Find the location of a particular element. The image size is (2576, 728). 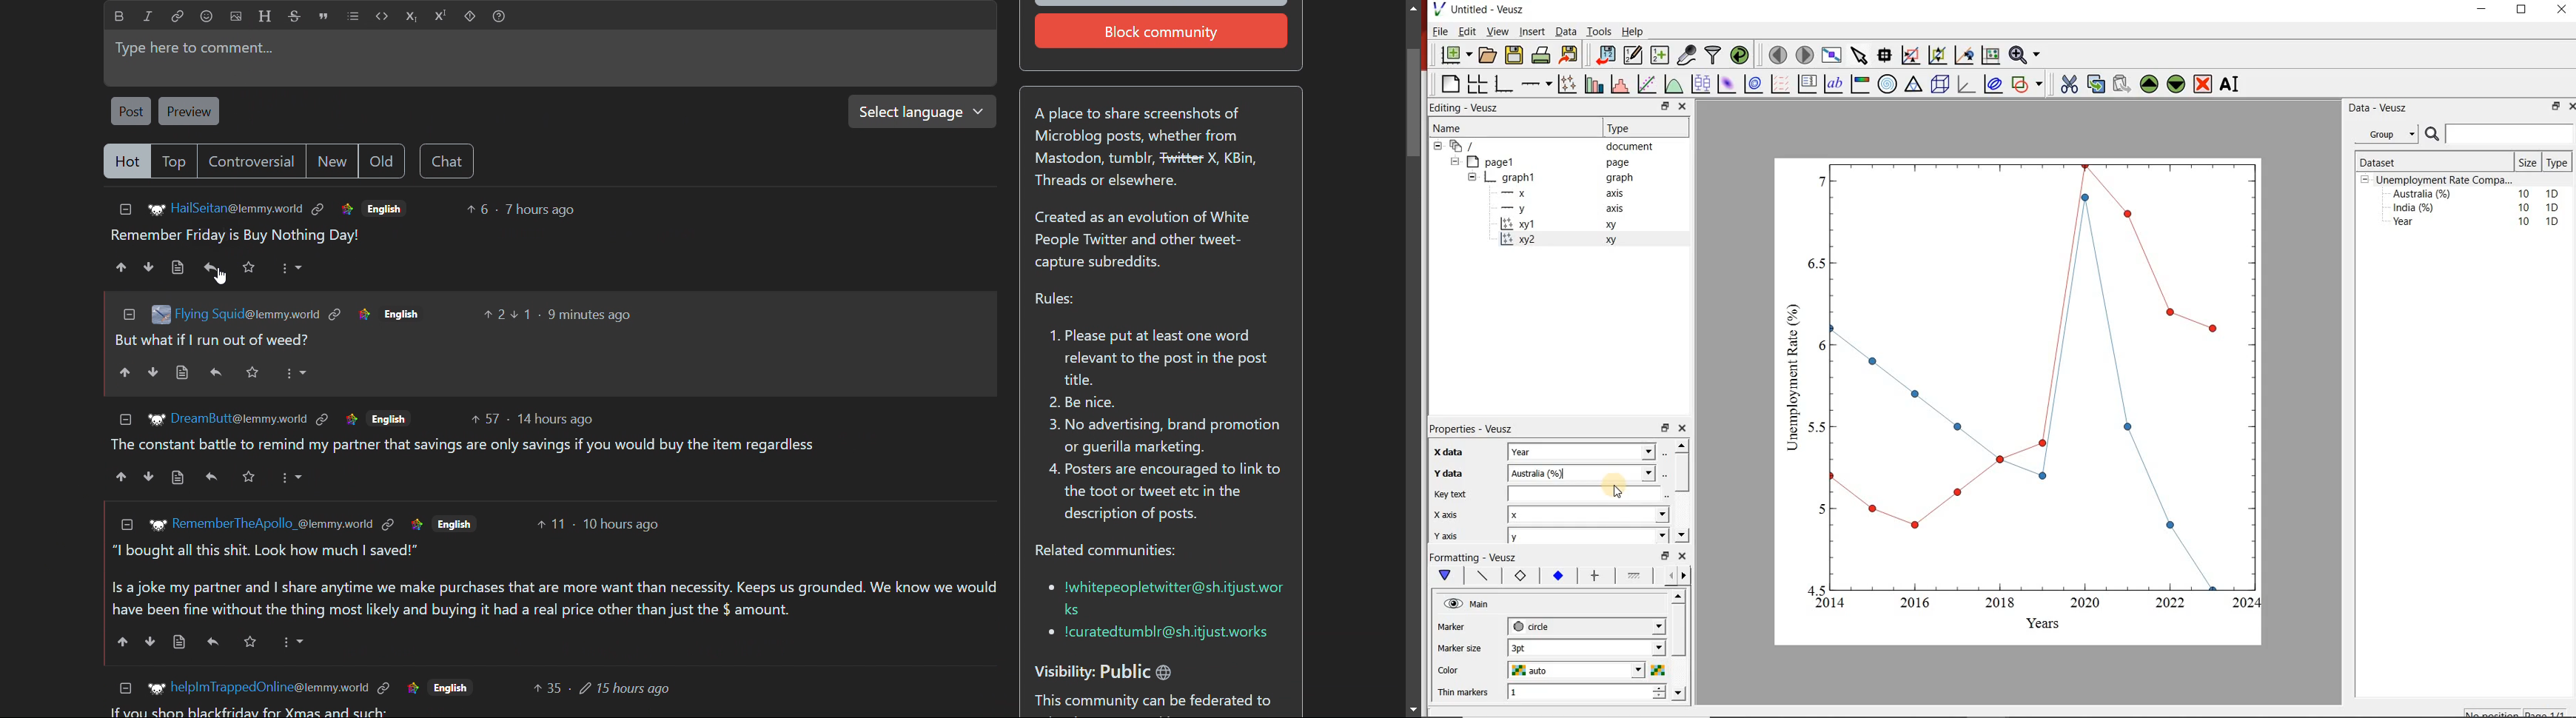

2. Be nice. is located at coordinates (1091, 403).